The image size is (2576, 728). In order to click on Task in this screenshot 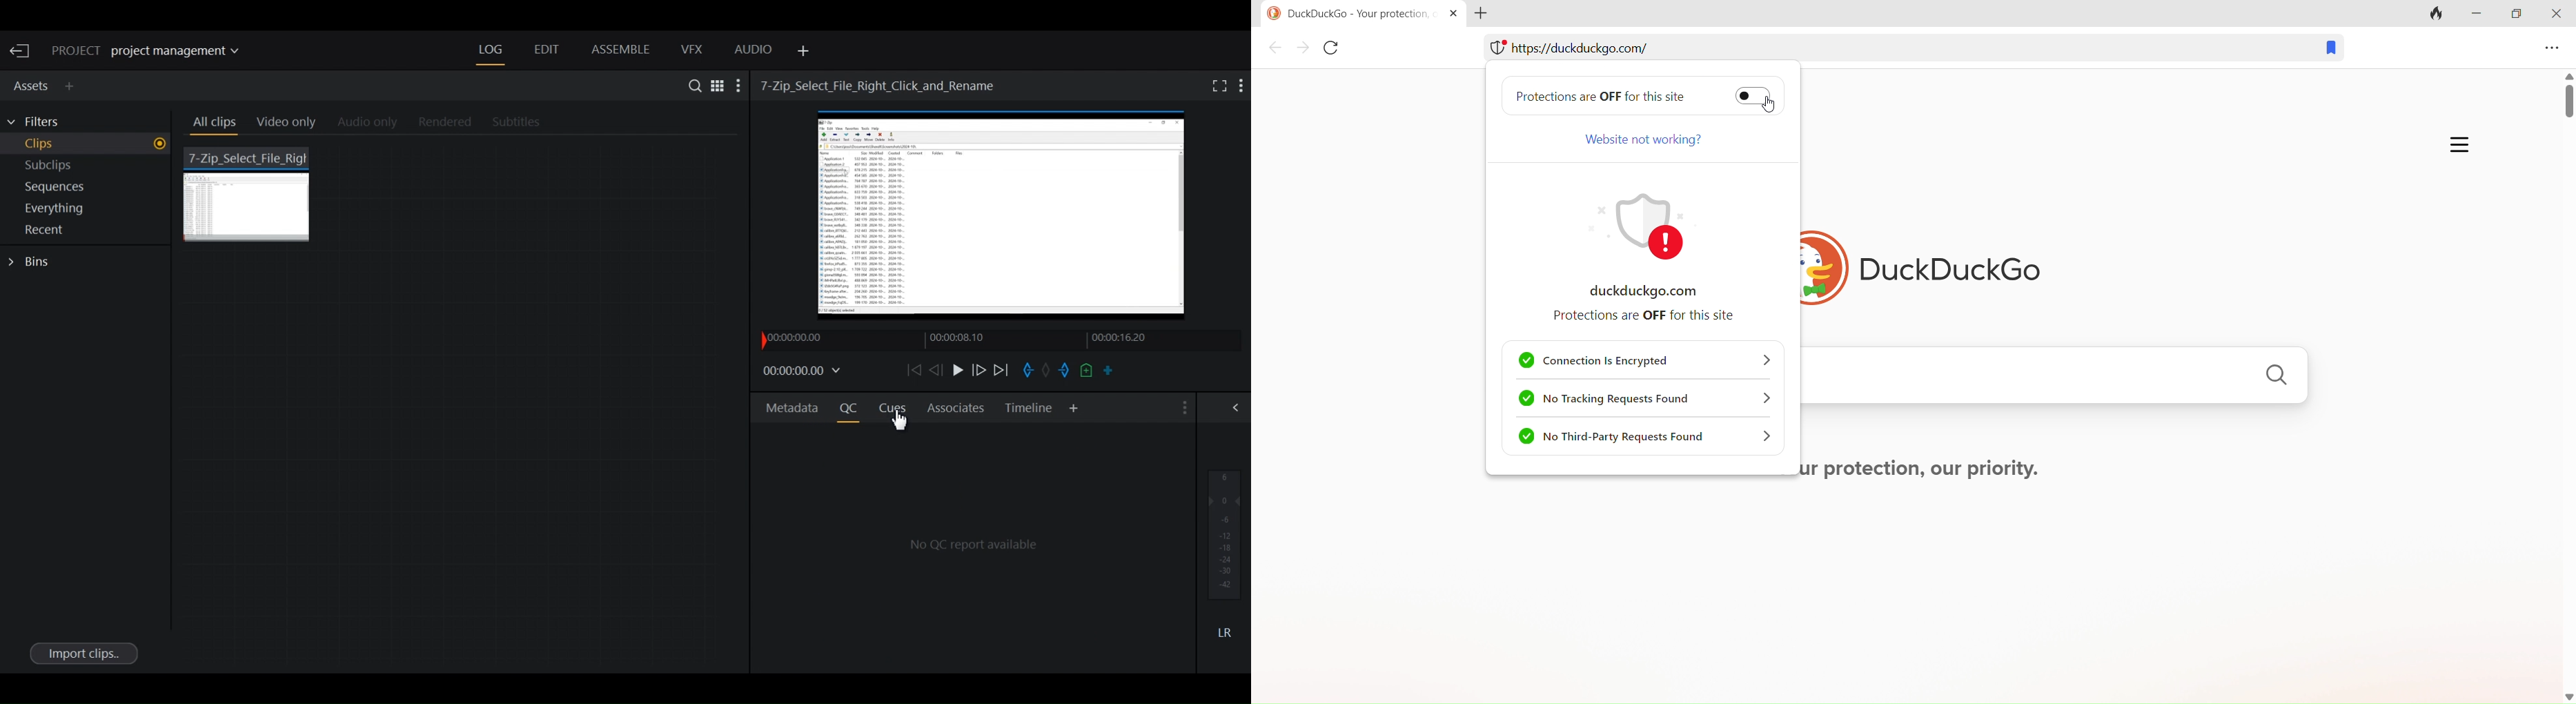, I will do `click(1047, 368)`.